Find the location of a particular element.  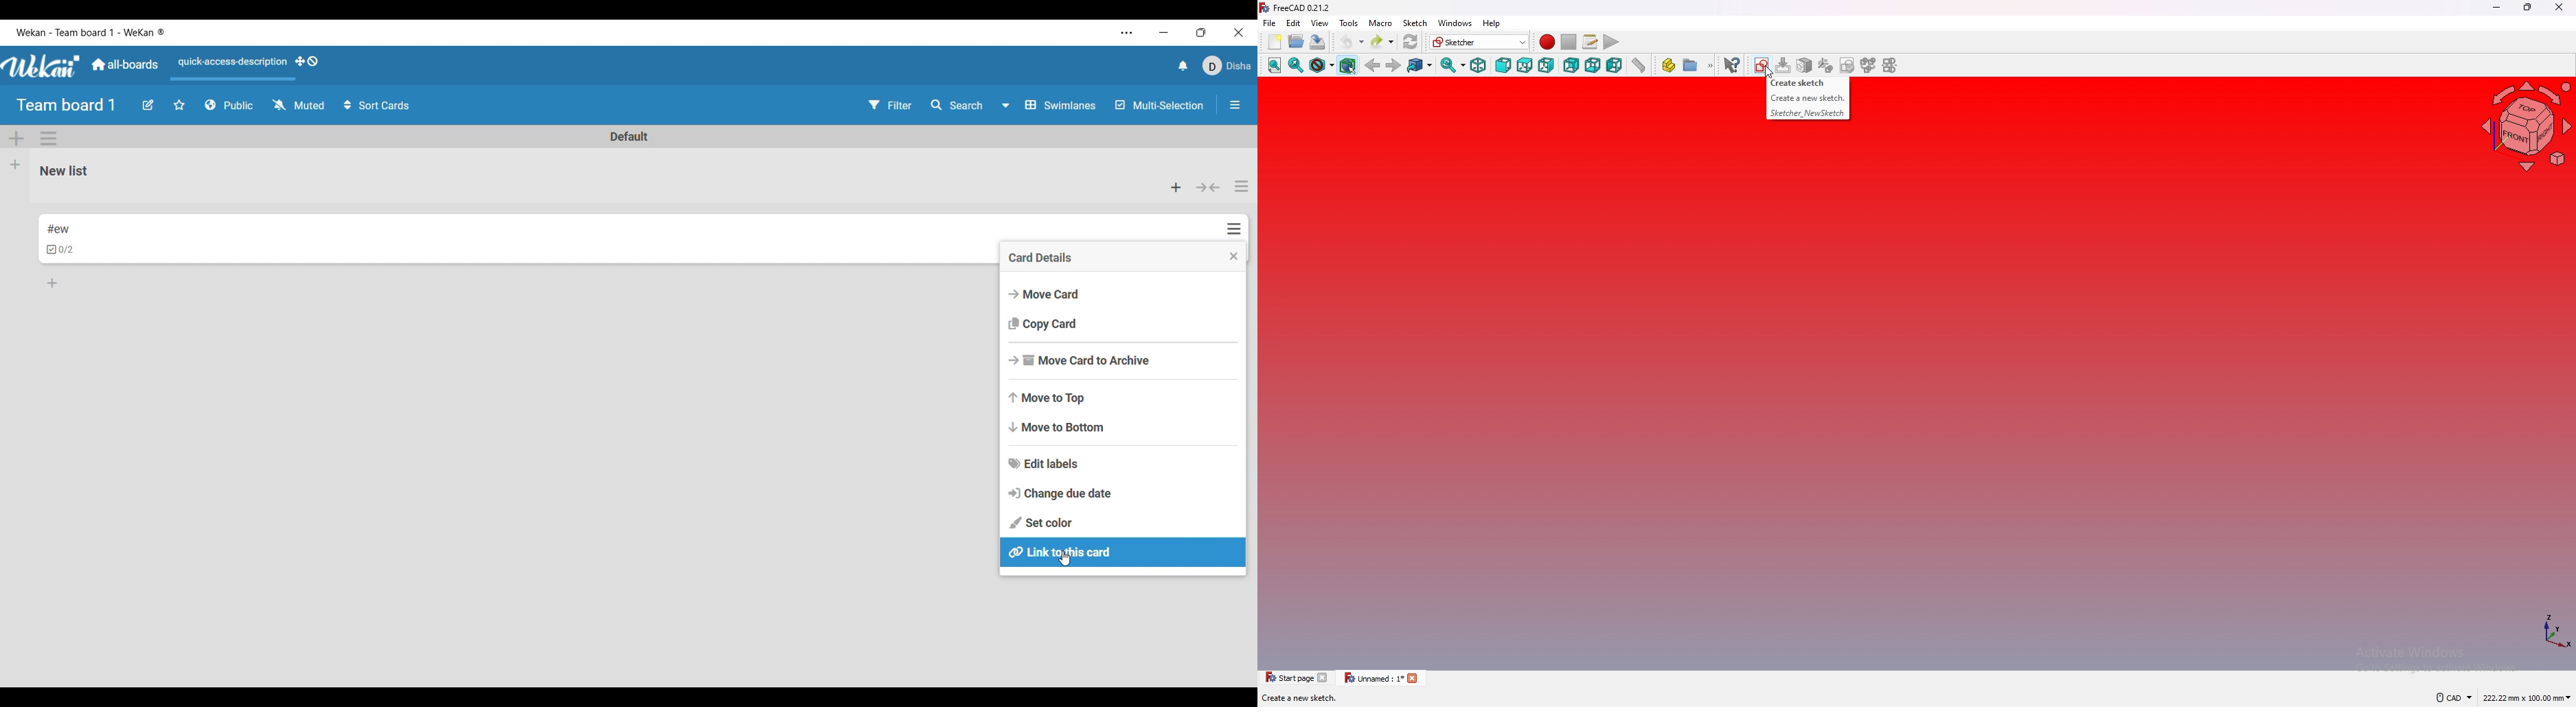

Close/Open sidebar is located at coordinates (1235, 105).